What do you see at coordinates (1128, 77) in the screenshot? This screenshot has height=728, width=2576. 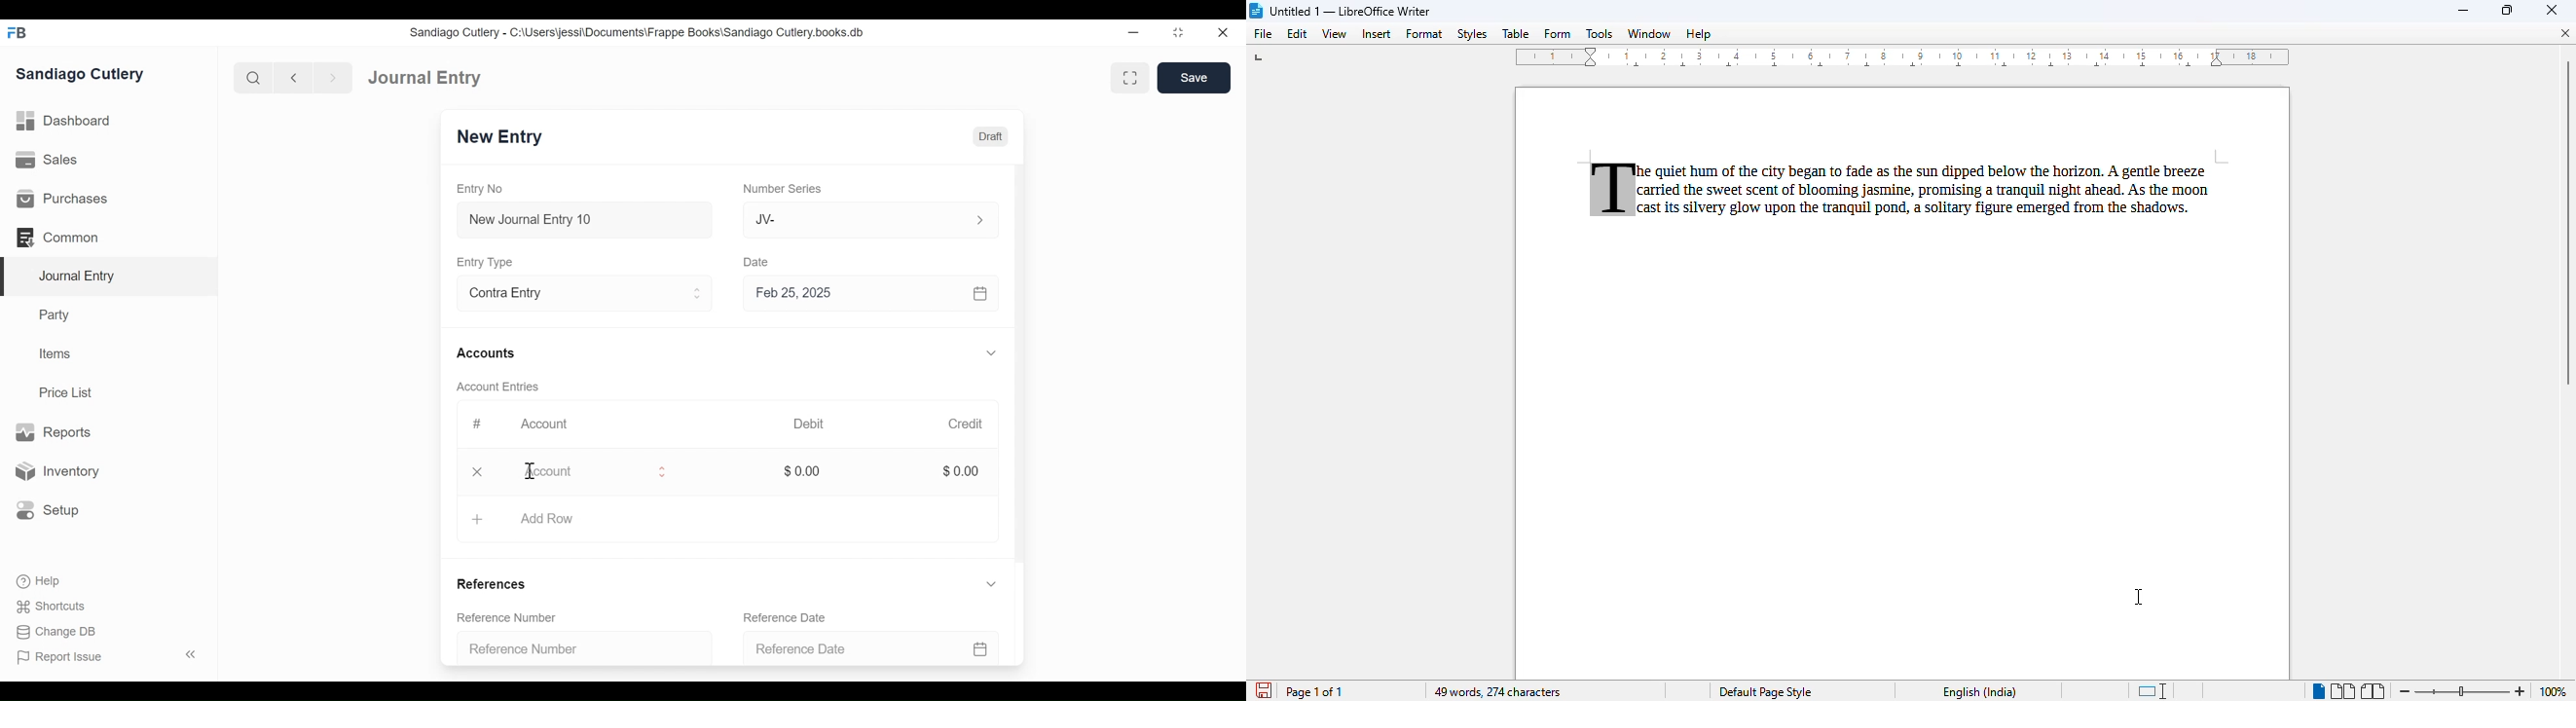 I see `Toggle between form and full width` at bounding box center [1128, 77].